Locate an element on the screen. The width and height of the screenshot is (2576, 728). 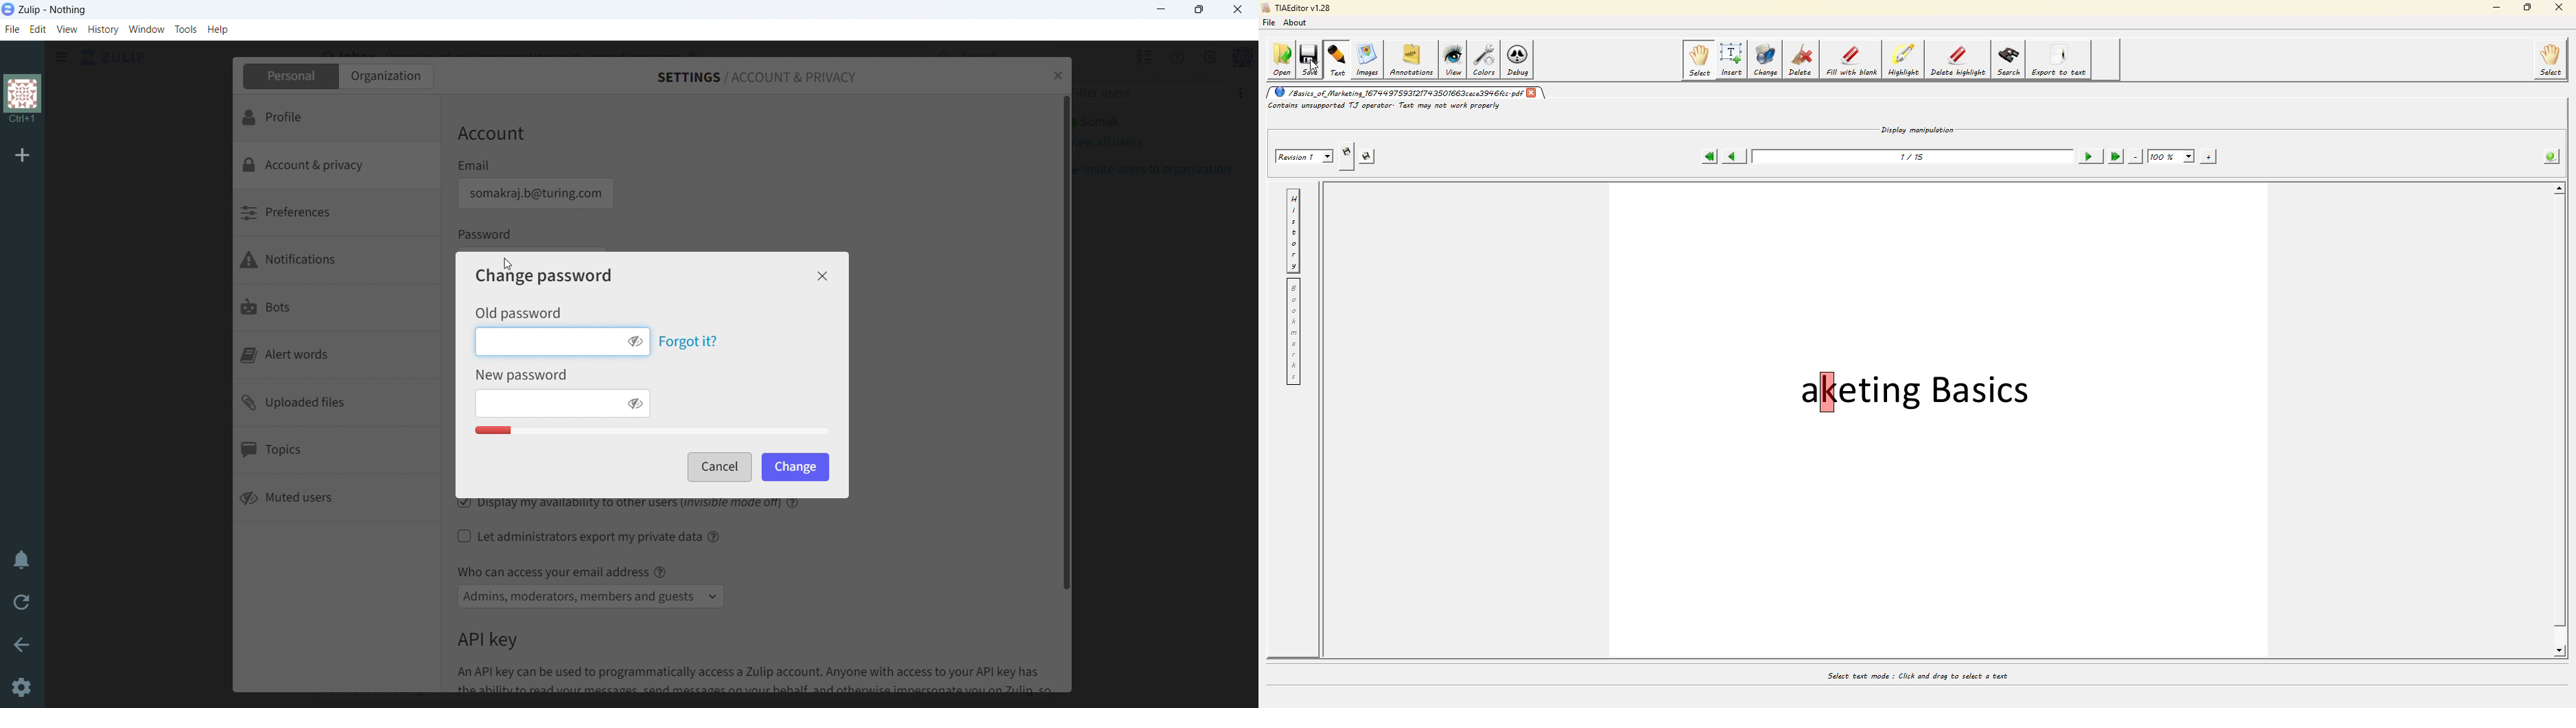
topics is located at coordinates (337, 452).